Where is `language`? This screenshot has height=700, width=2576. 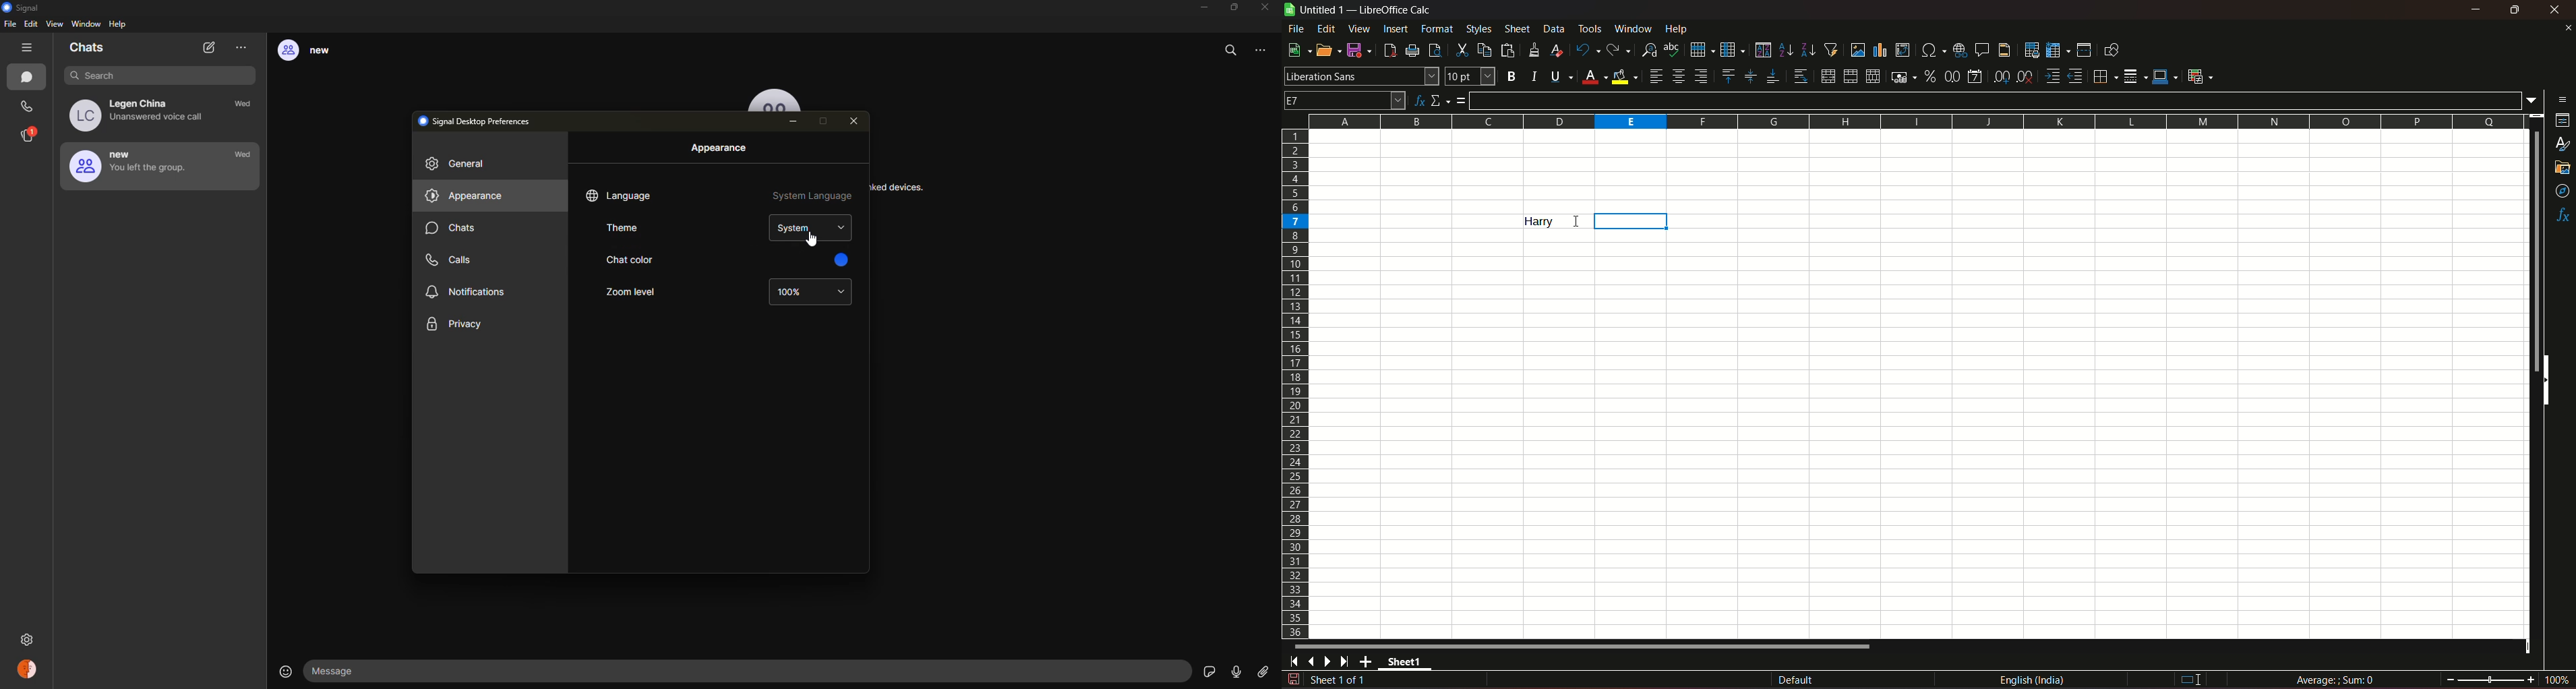 language is located at coordinates (2035, 680).